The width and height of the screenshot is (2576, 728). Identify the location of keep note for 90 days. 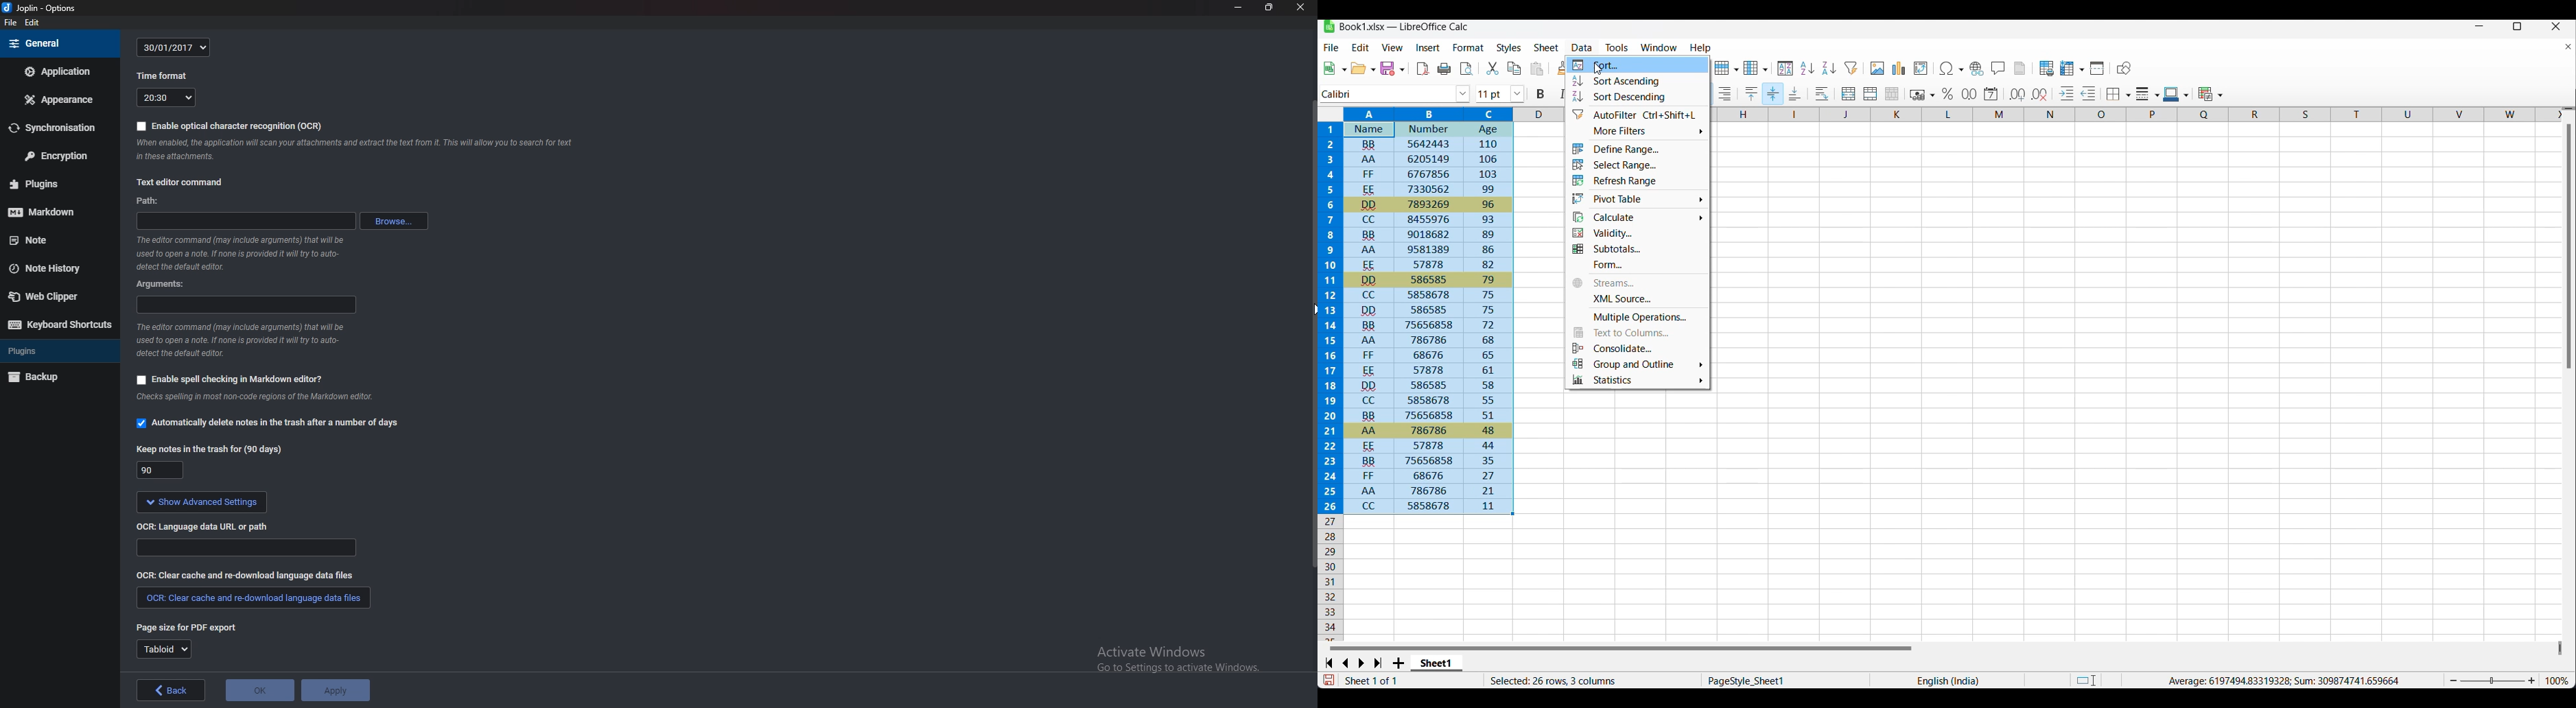
(211, 448).